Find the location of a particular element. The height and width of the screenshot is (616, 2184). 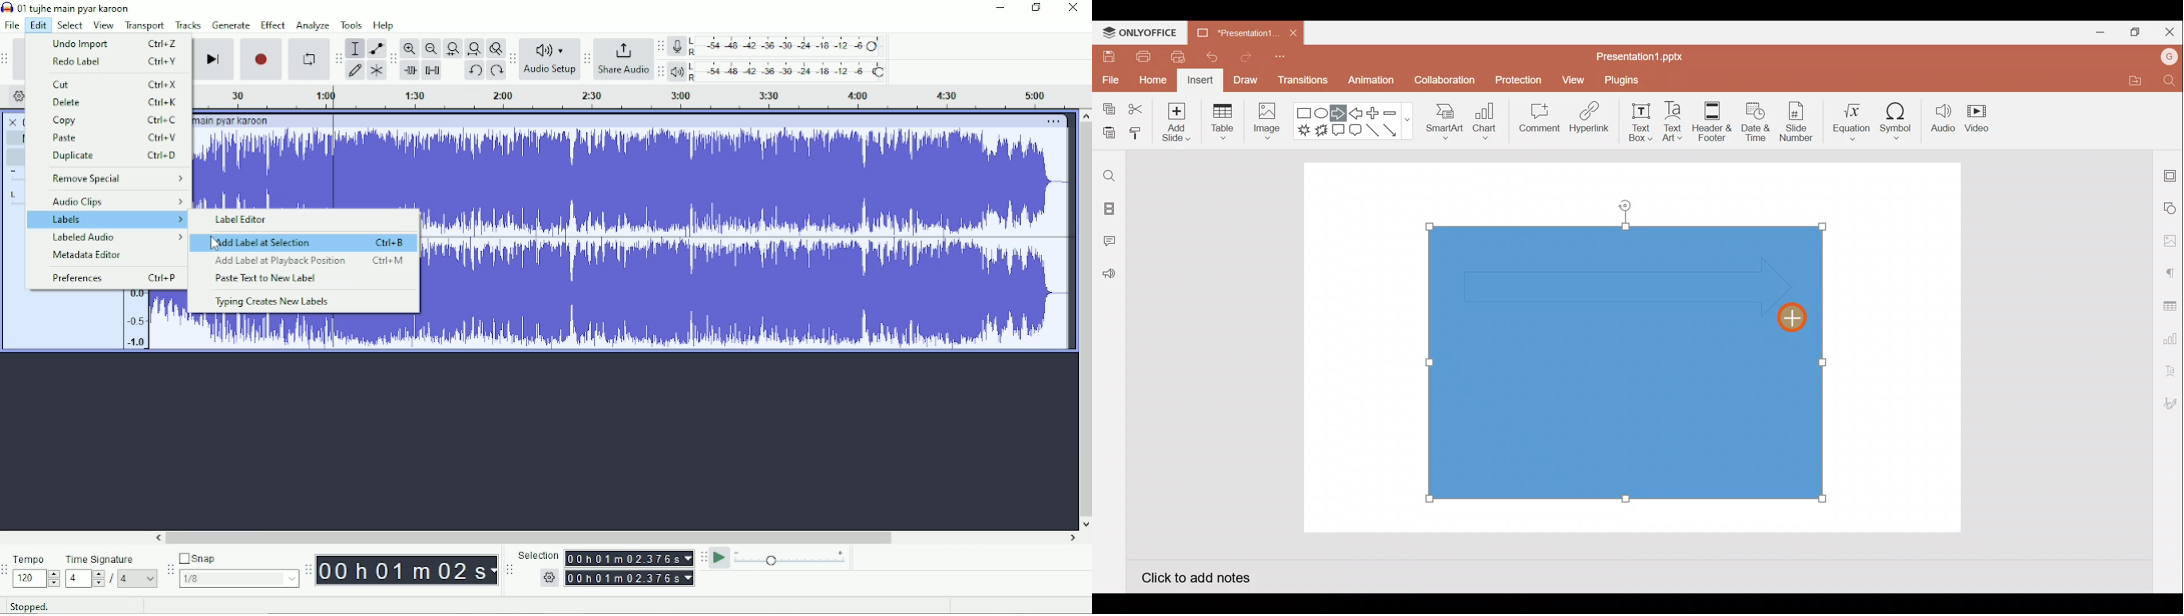

Selection is located at coordinates (606, 568).